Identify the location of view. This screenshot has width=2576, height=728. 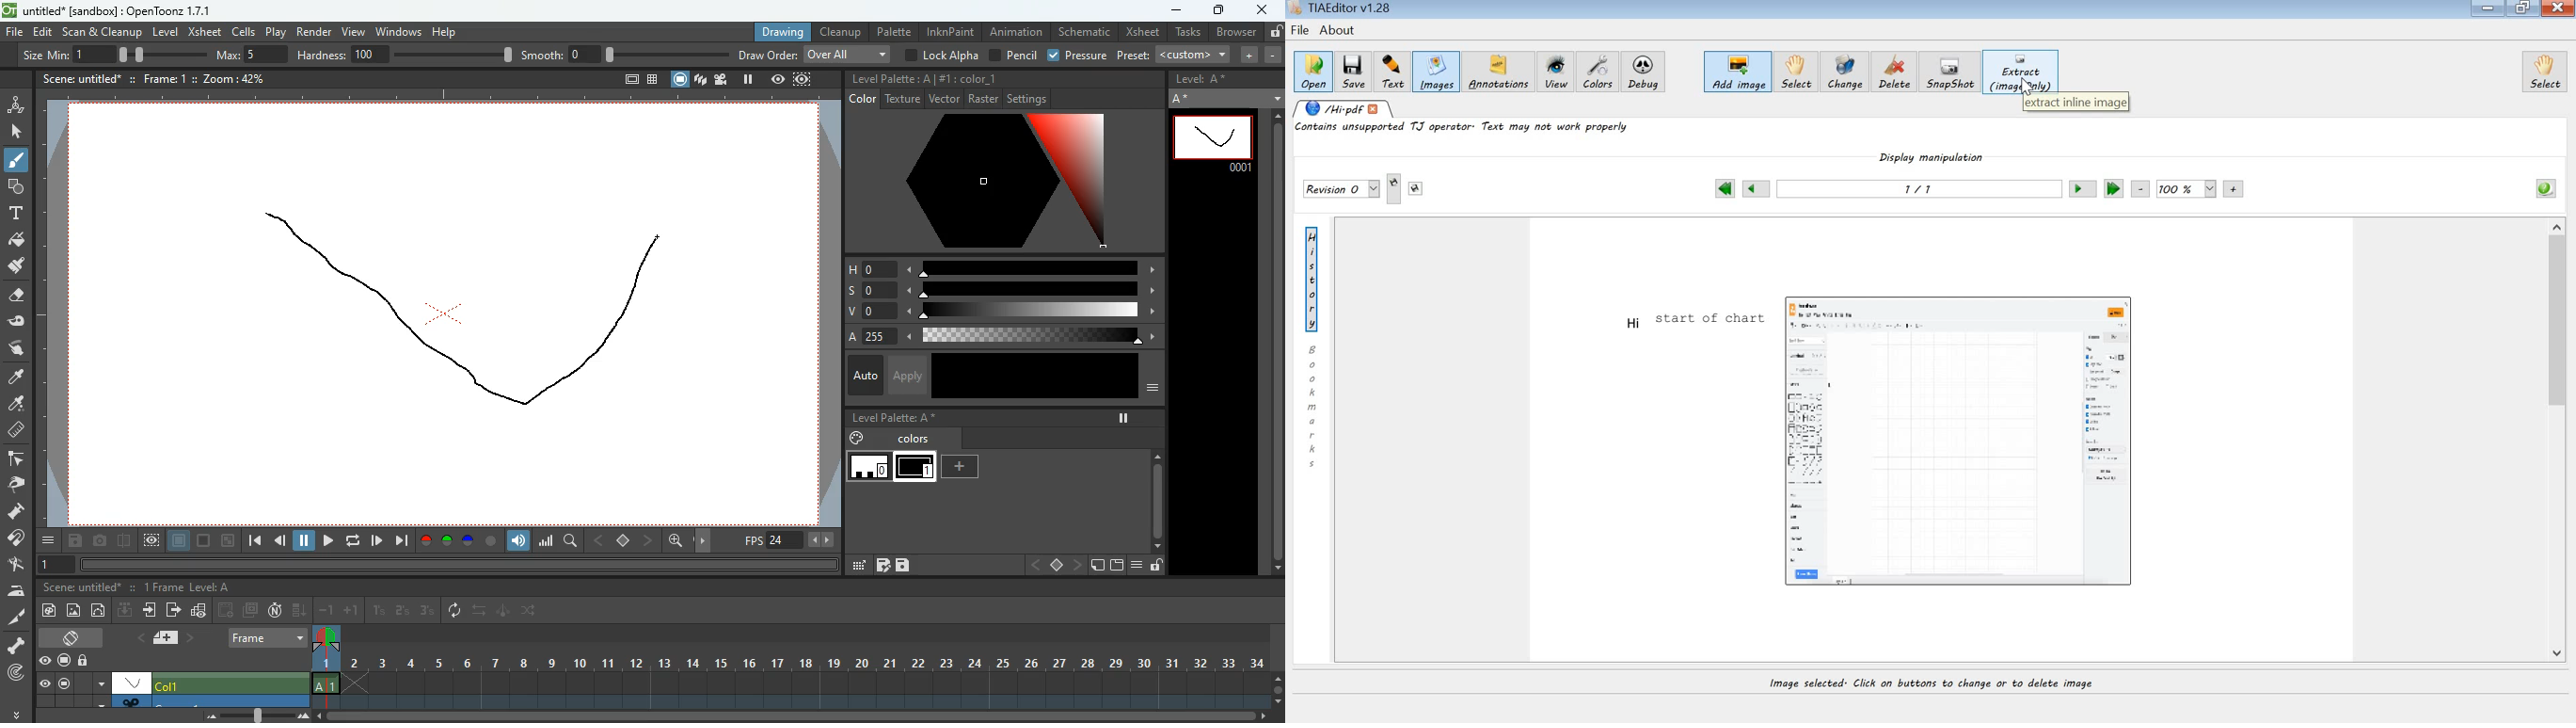
(352, 29).